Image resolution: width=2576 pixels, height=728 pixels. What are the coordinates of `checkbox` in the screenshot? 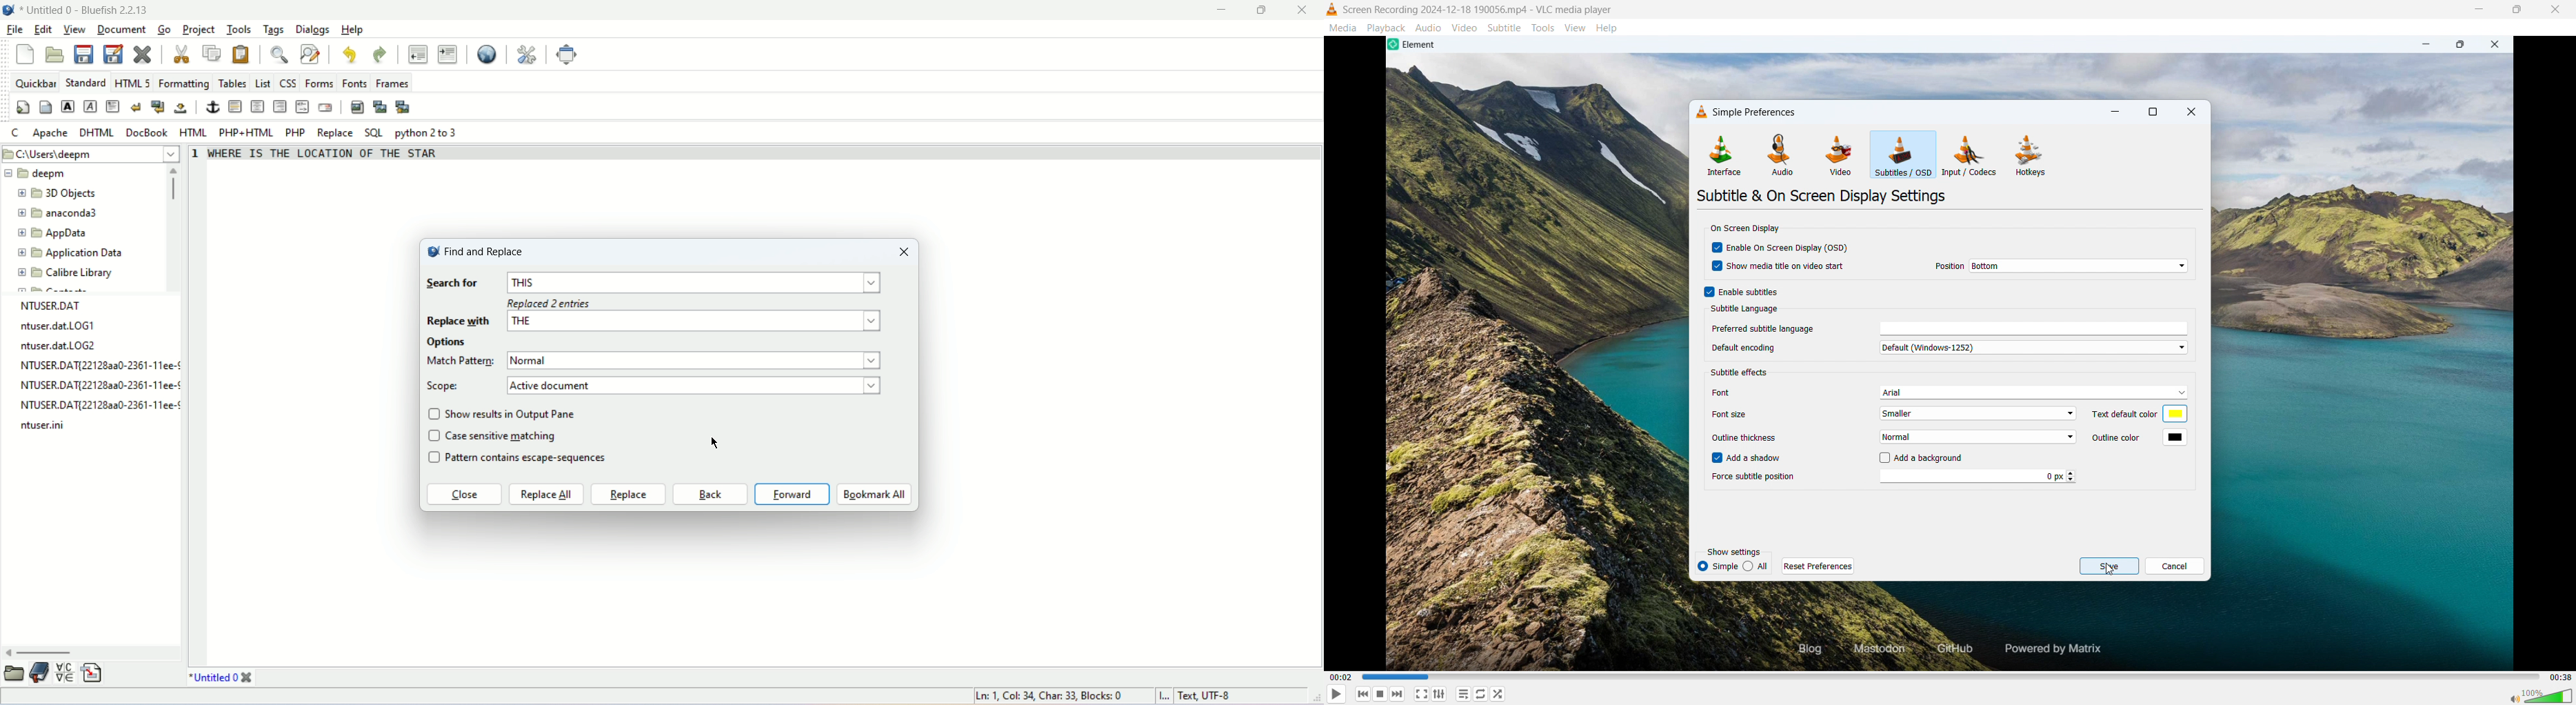 It's located at (434, 437).